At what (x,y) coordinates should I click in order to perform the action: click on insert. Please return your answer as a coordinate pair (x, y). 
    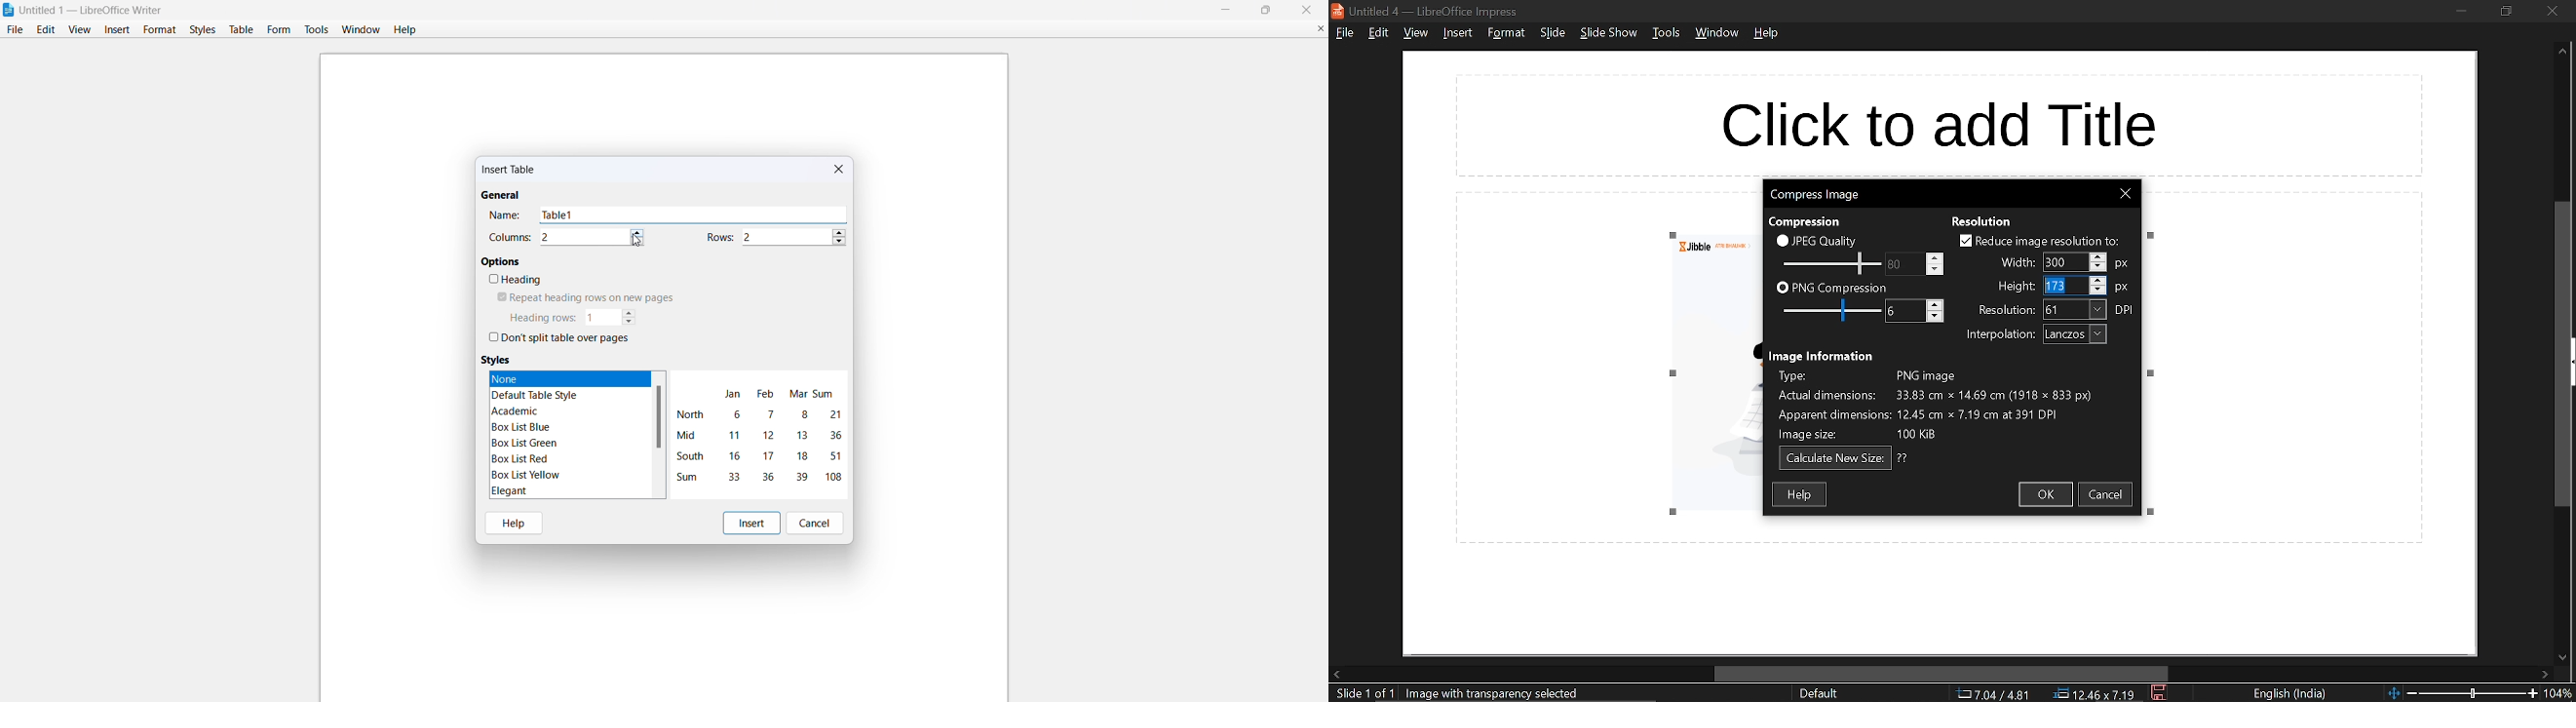
    Looking at the image, I should click on (1459, 33).